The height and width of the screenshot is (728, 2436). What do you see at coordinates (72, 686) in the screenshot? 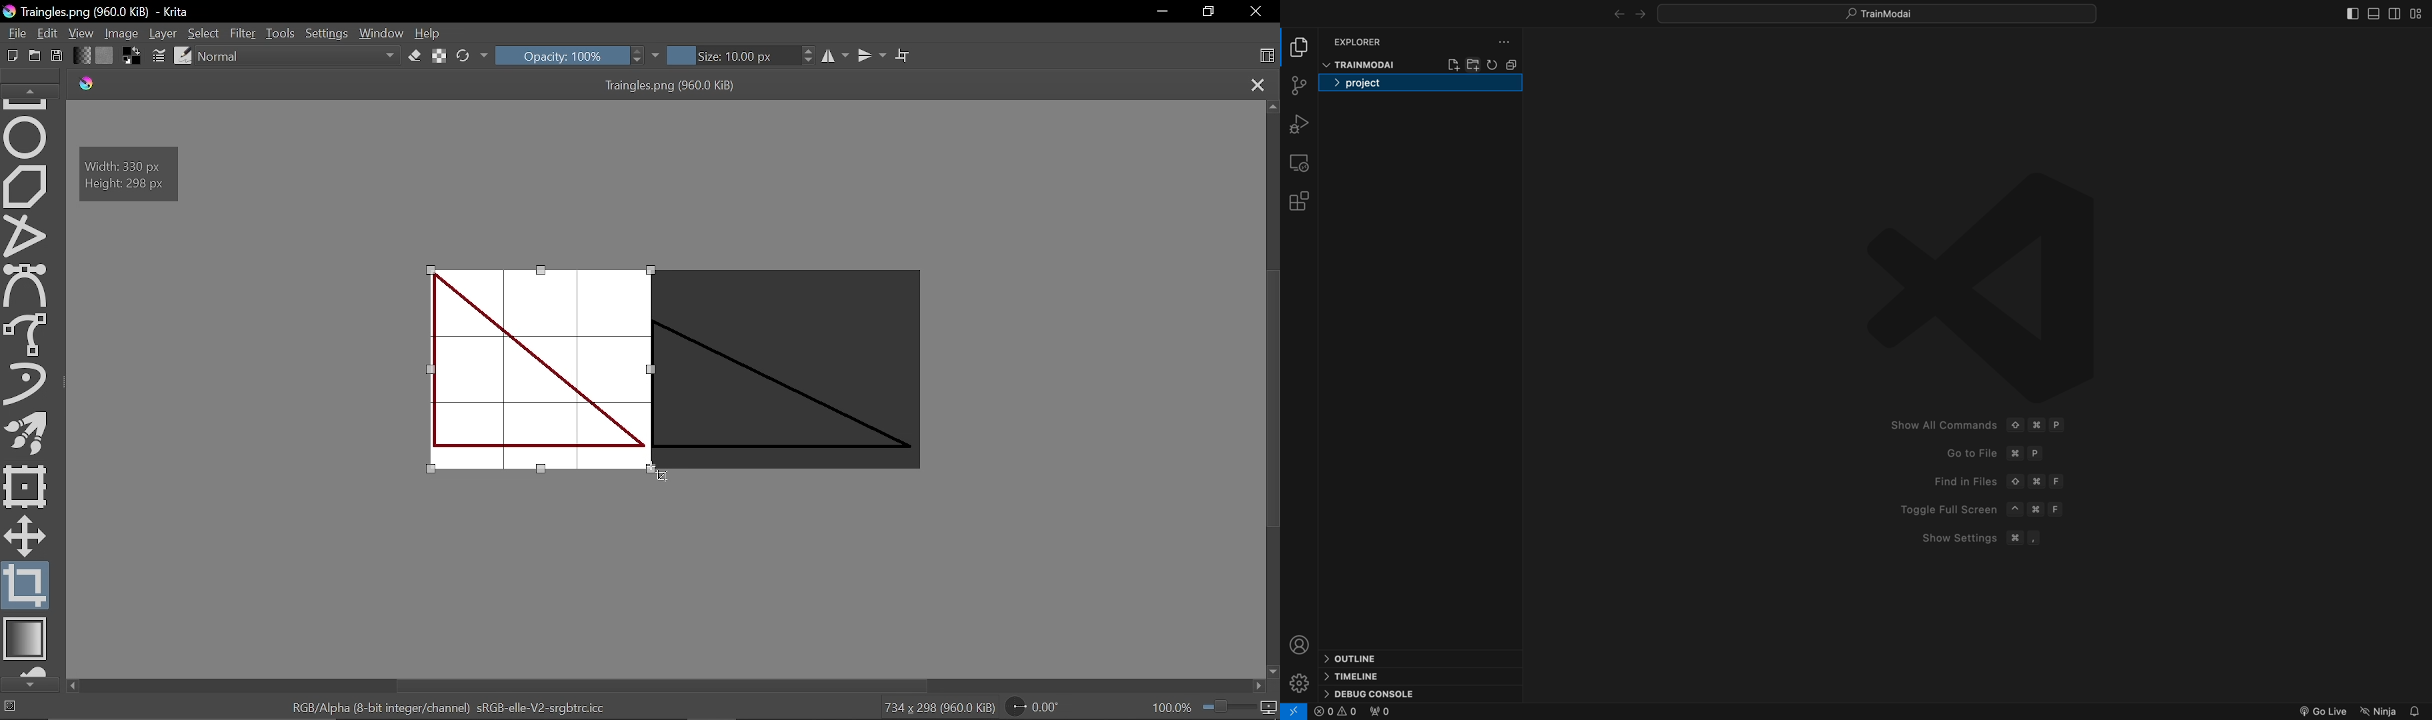
I see `move left` at bounding box center [72, 686].